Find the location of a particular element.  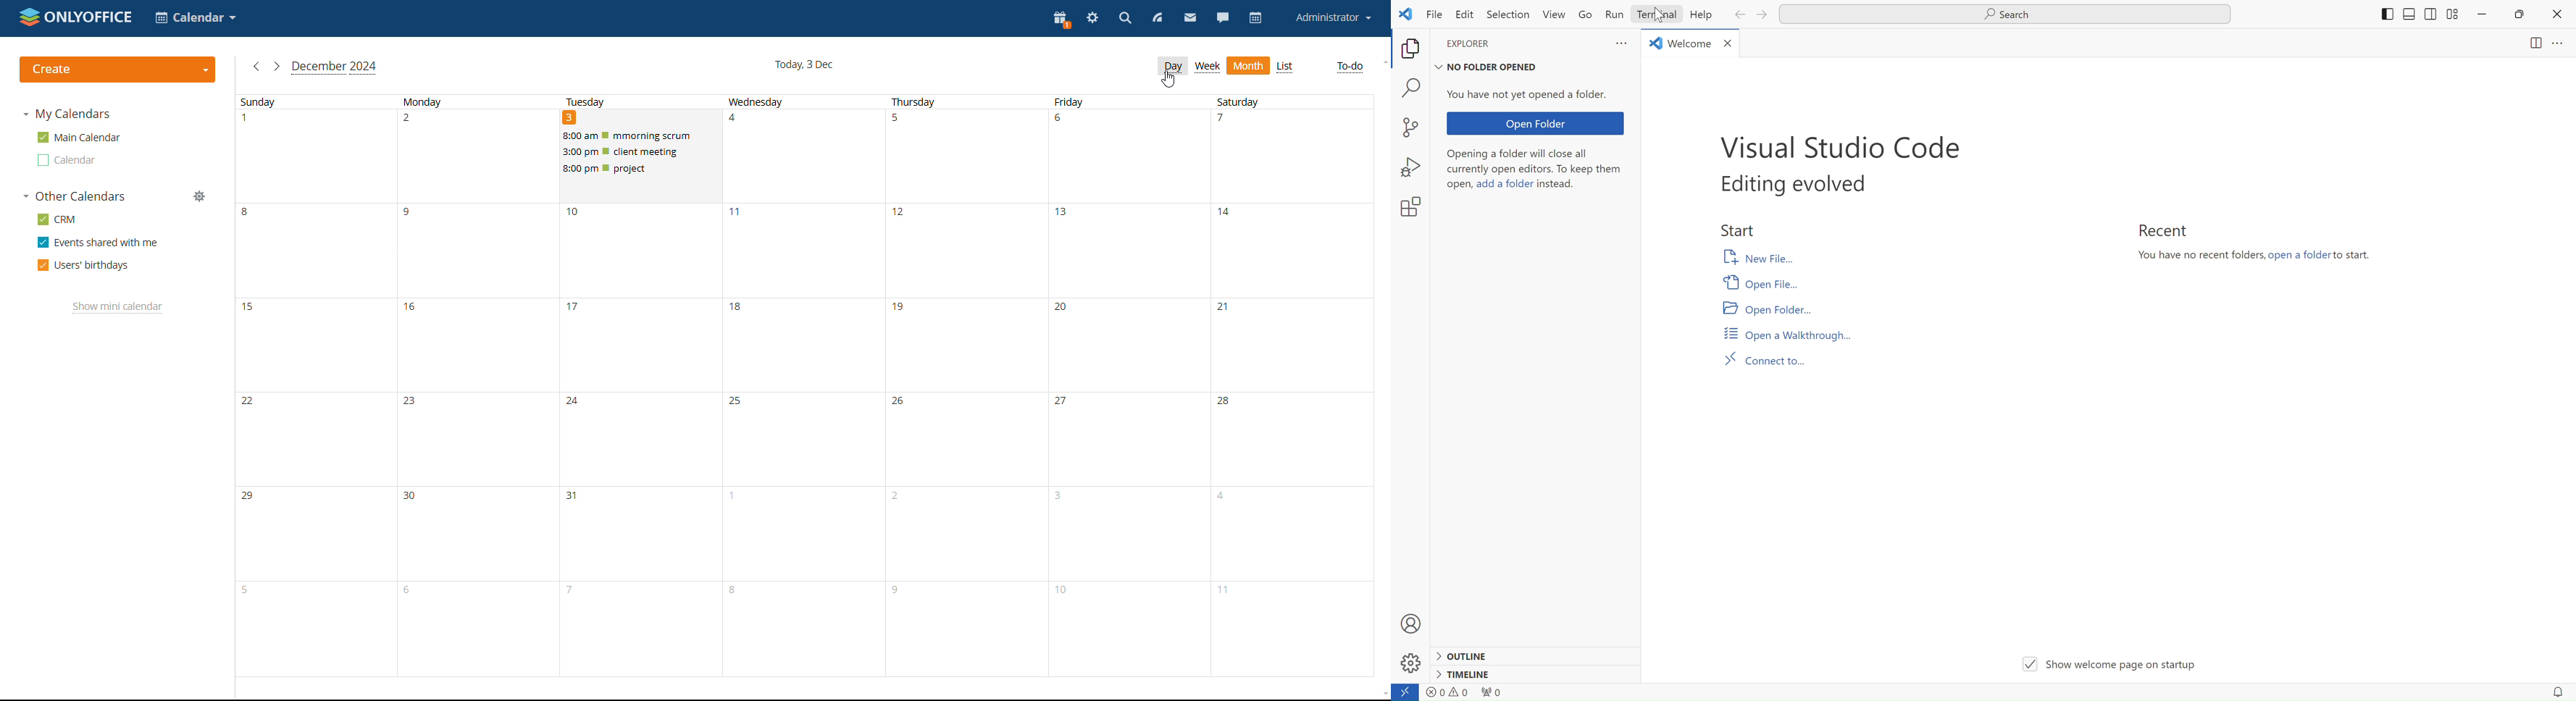

feed is located at coordinates (1159, 17).